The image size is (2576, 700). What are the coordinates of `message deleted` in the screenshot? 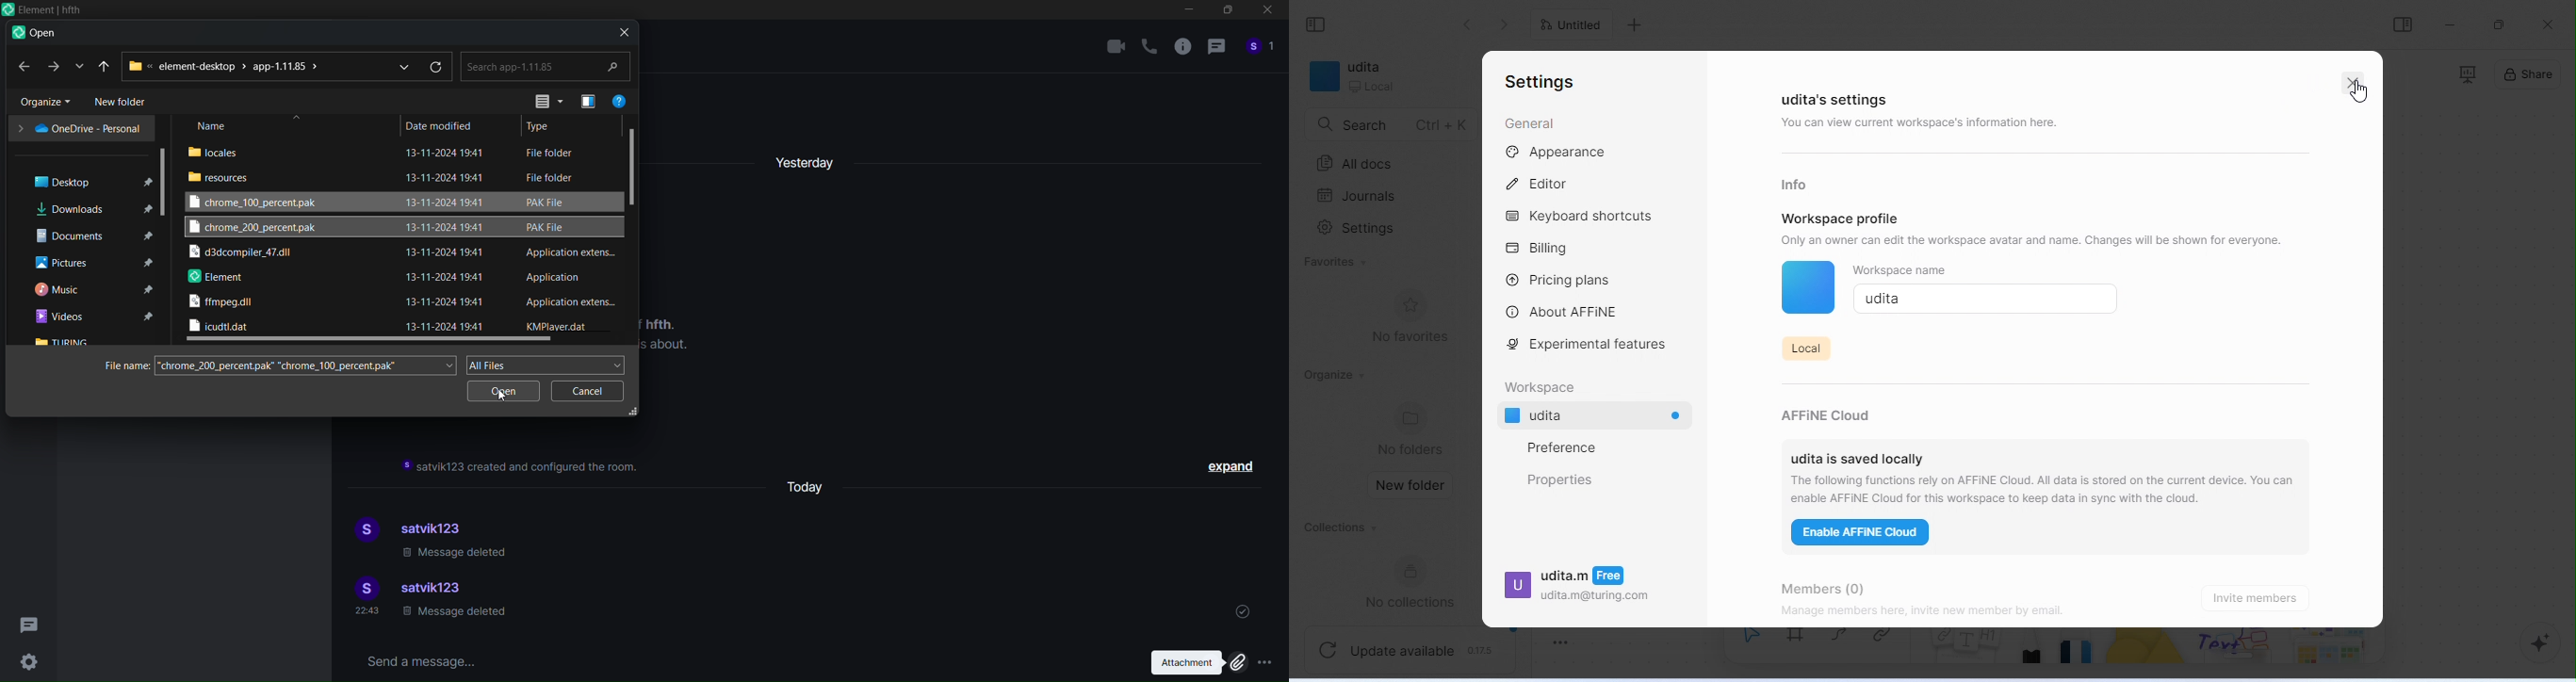 It's located at (457, 554).